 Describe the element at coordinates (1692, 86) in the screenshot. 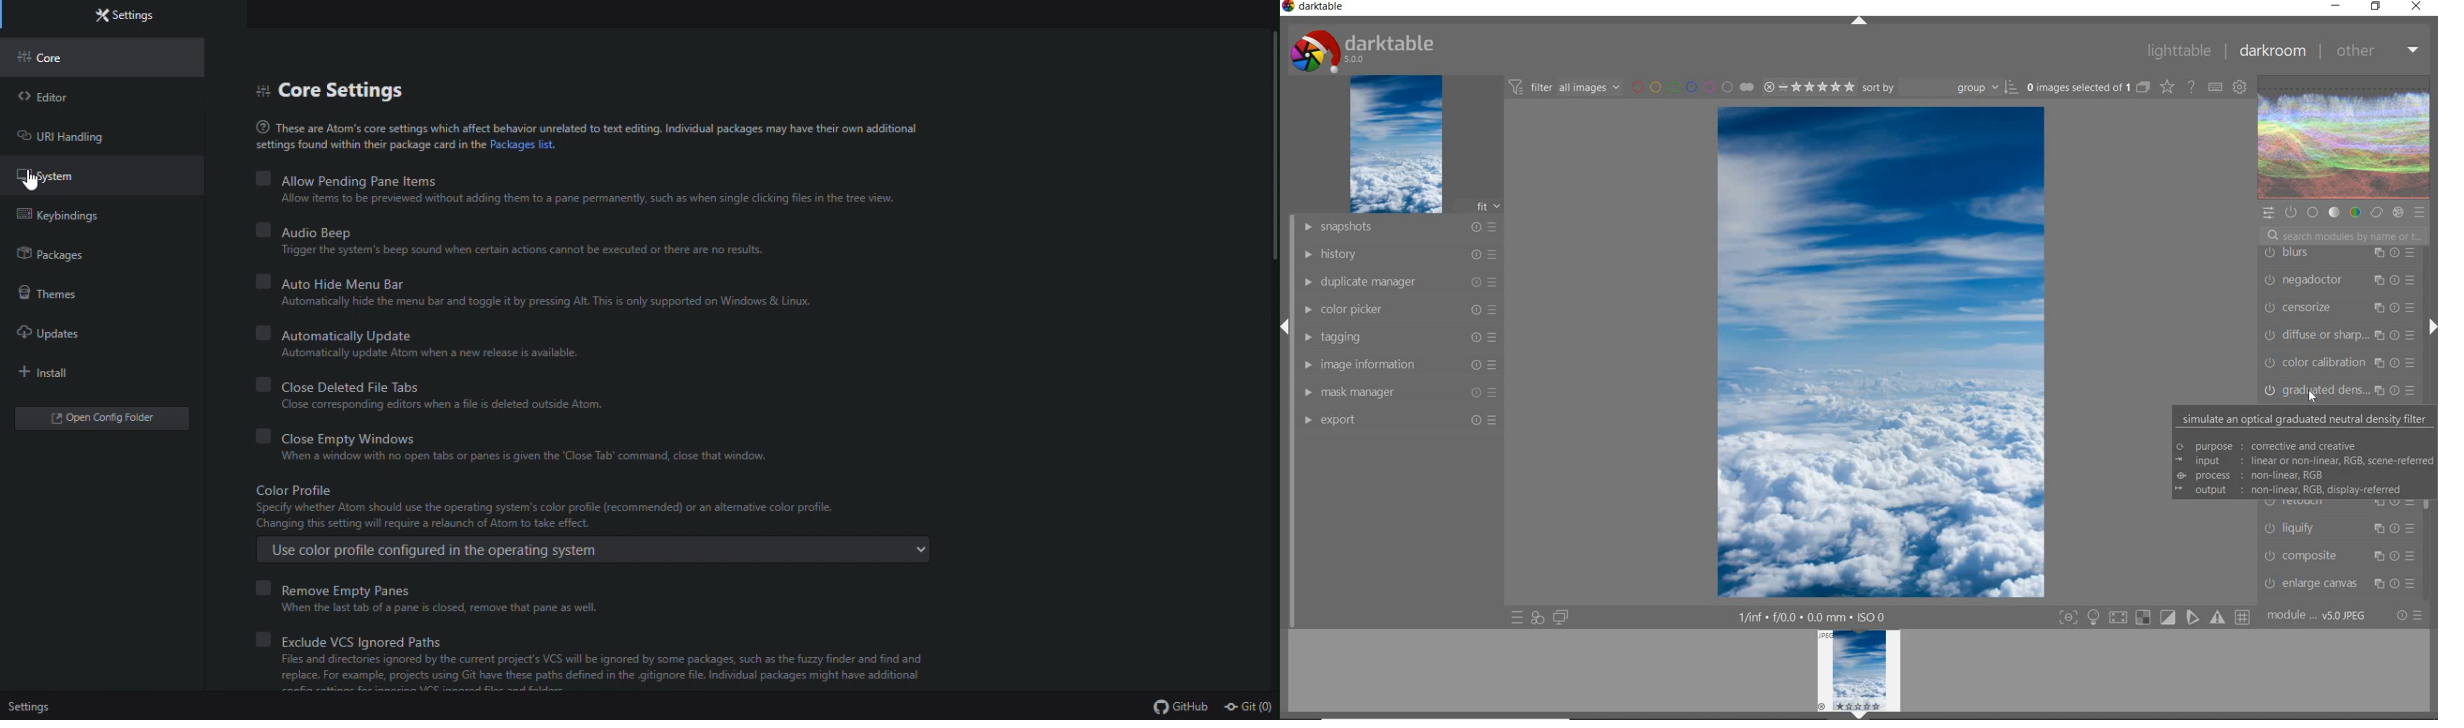

I see `FILTER BY IMAGE COLOR LABEL` at that location.